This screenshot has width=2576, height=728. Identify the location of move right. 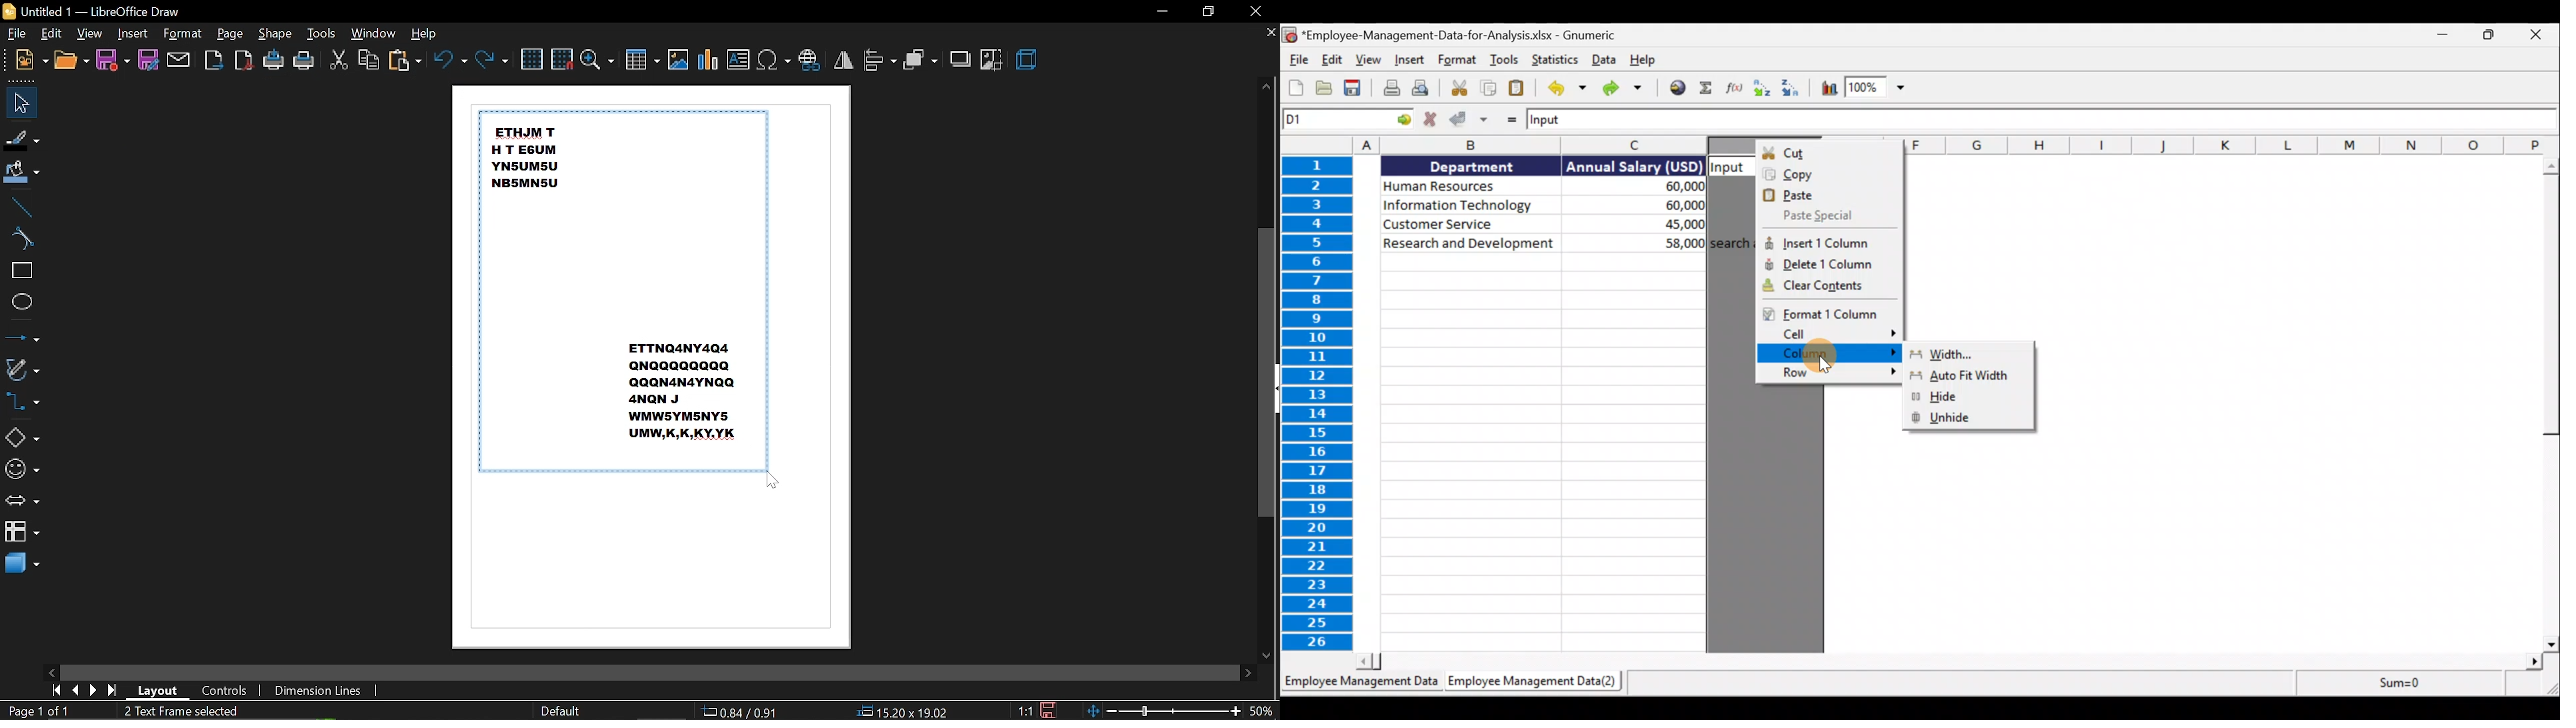
(1247, 672).